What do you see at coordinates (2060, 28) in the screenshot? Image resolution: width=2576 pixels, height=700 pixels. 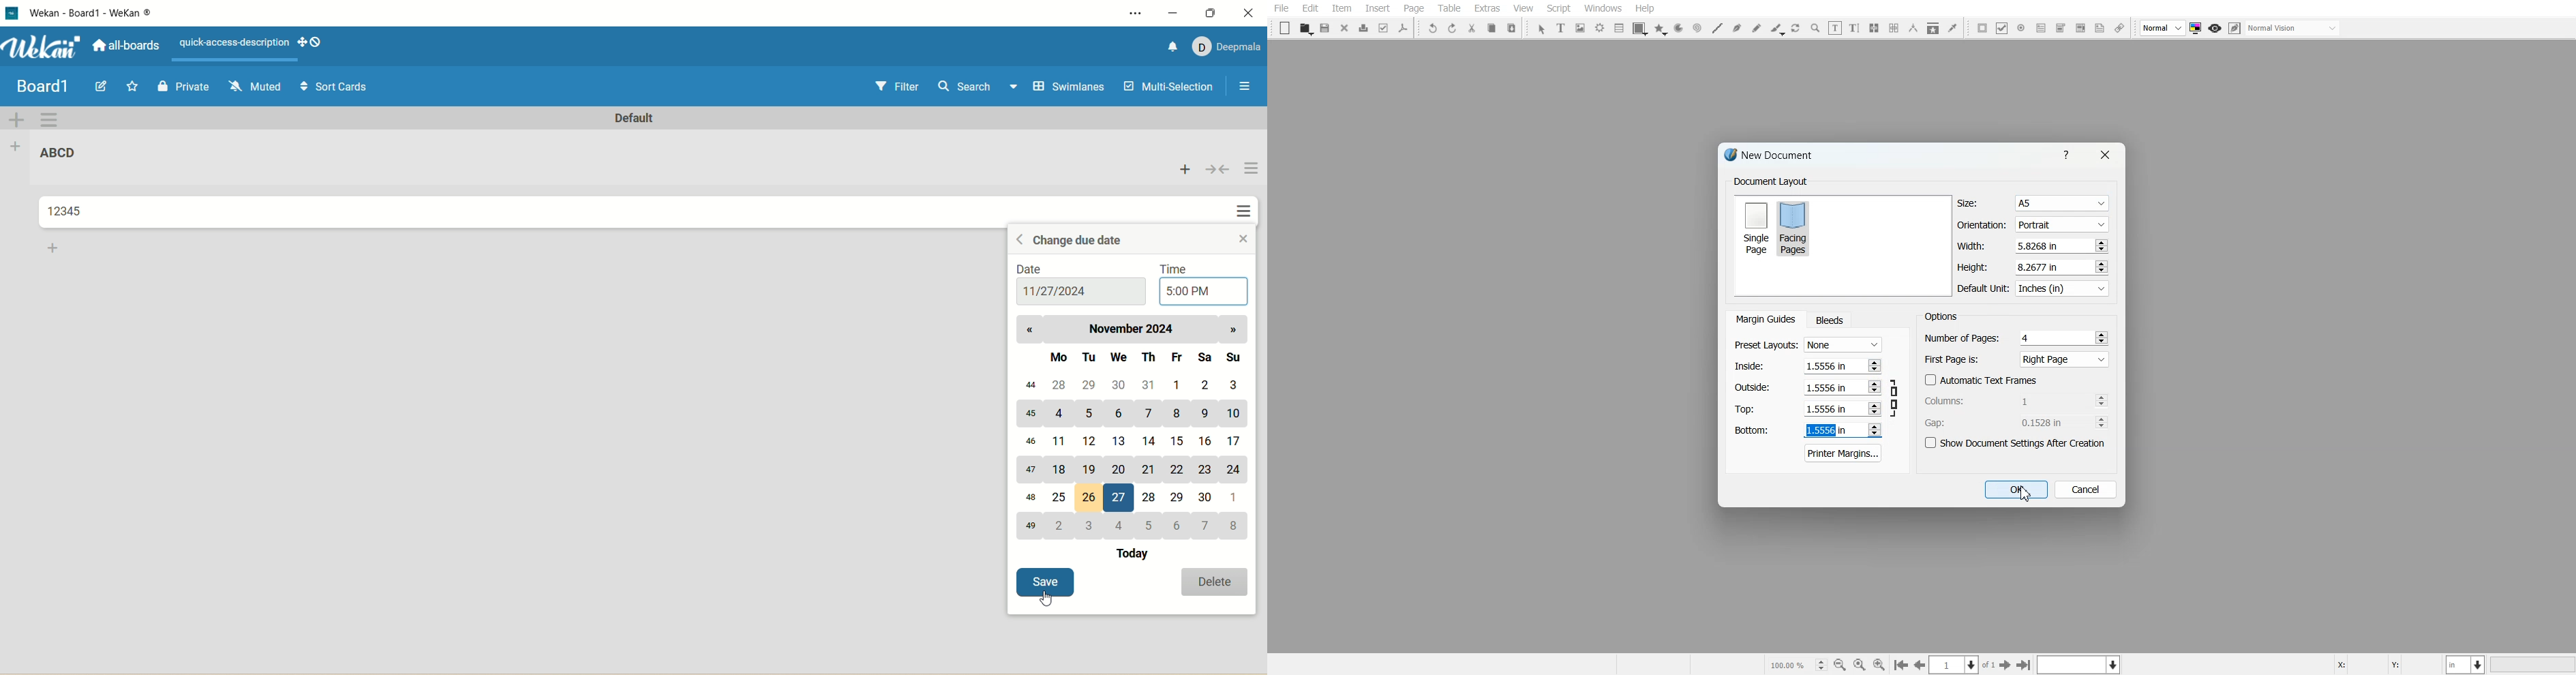 I see `PDF Combo Box` at bounding box center [2060, 28].